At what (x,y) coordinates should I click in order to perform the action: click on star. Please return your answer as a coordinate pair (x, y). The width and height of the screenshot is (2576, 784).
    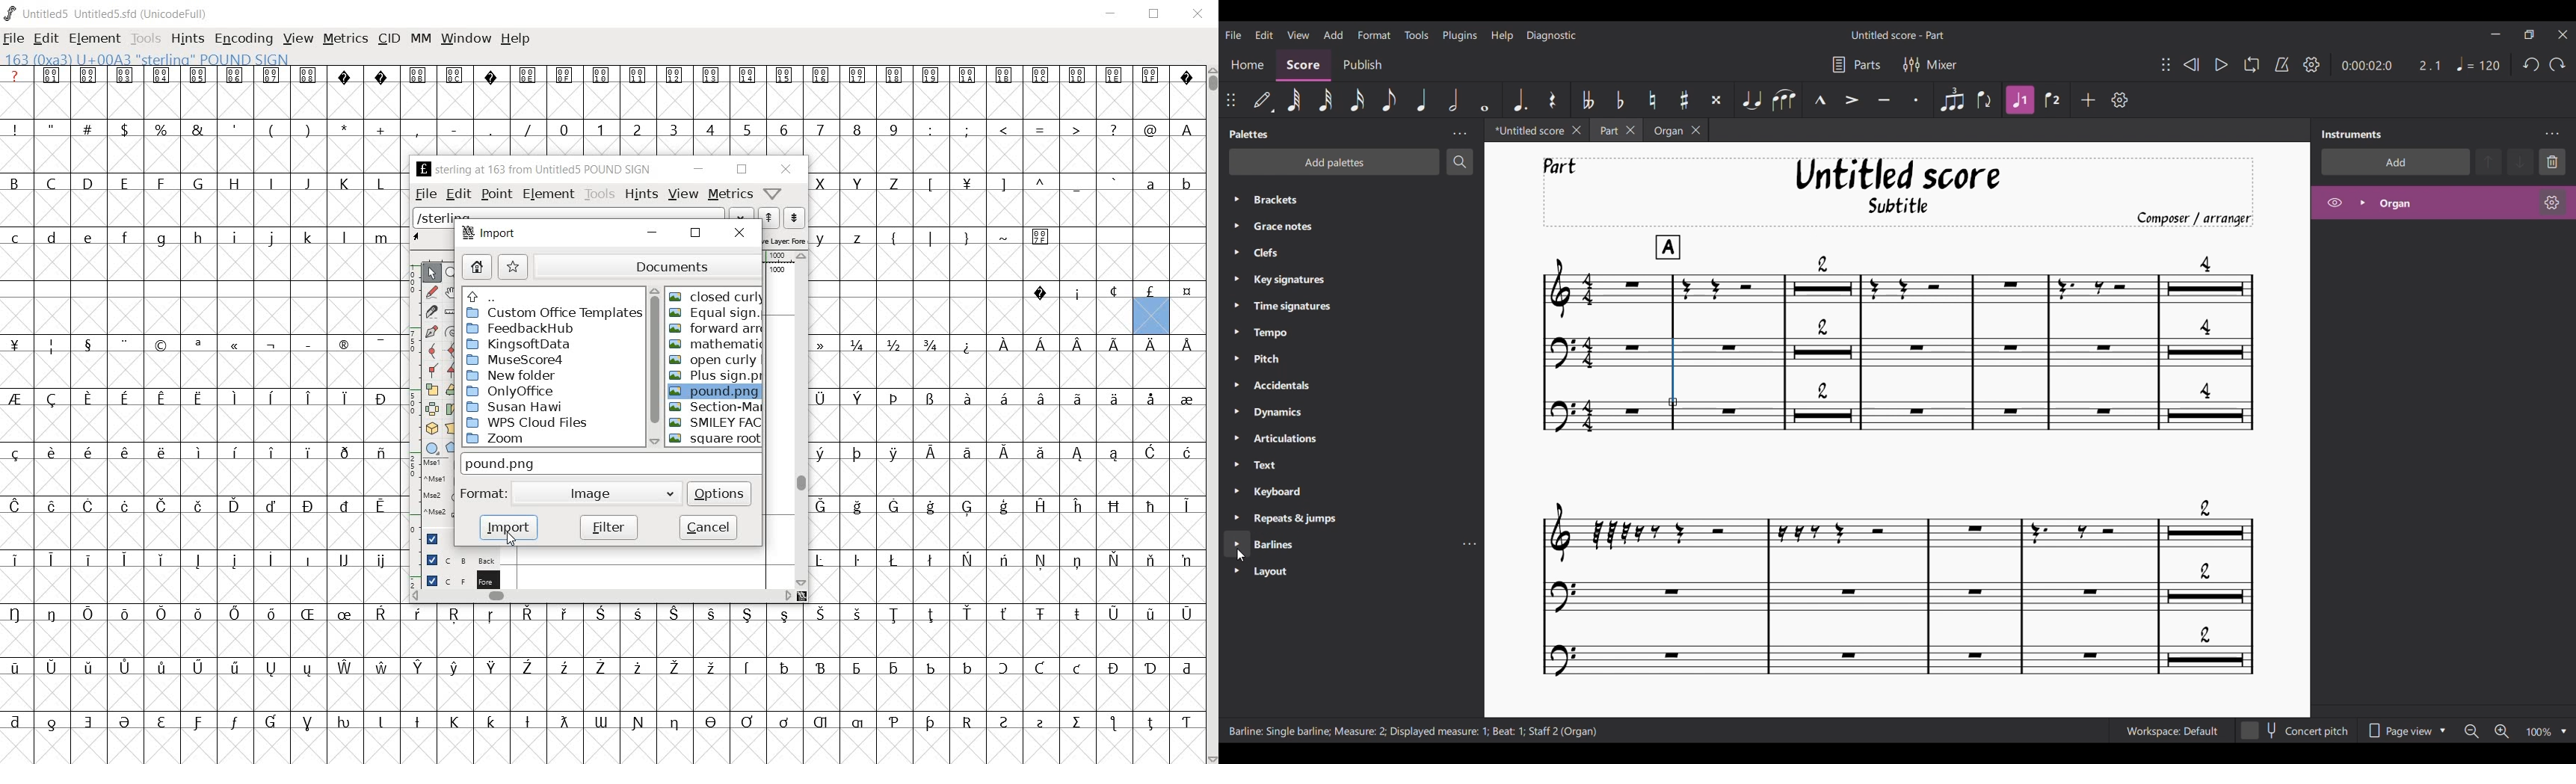
    Looking at the image, I should click on (514, 266).